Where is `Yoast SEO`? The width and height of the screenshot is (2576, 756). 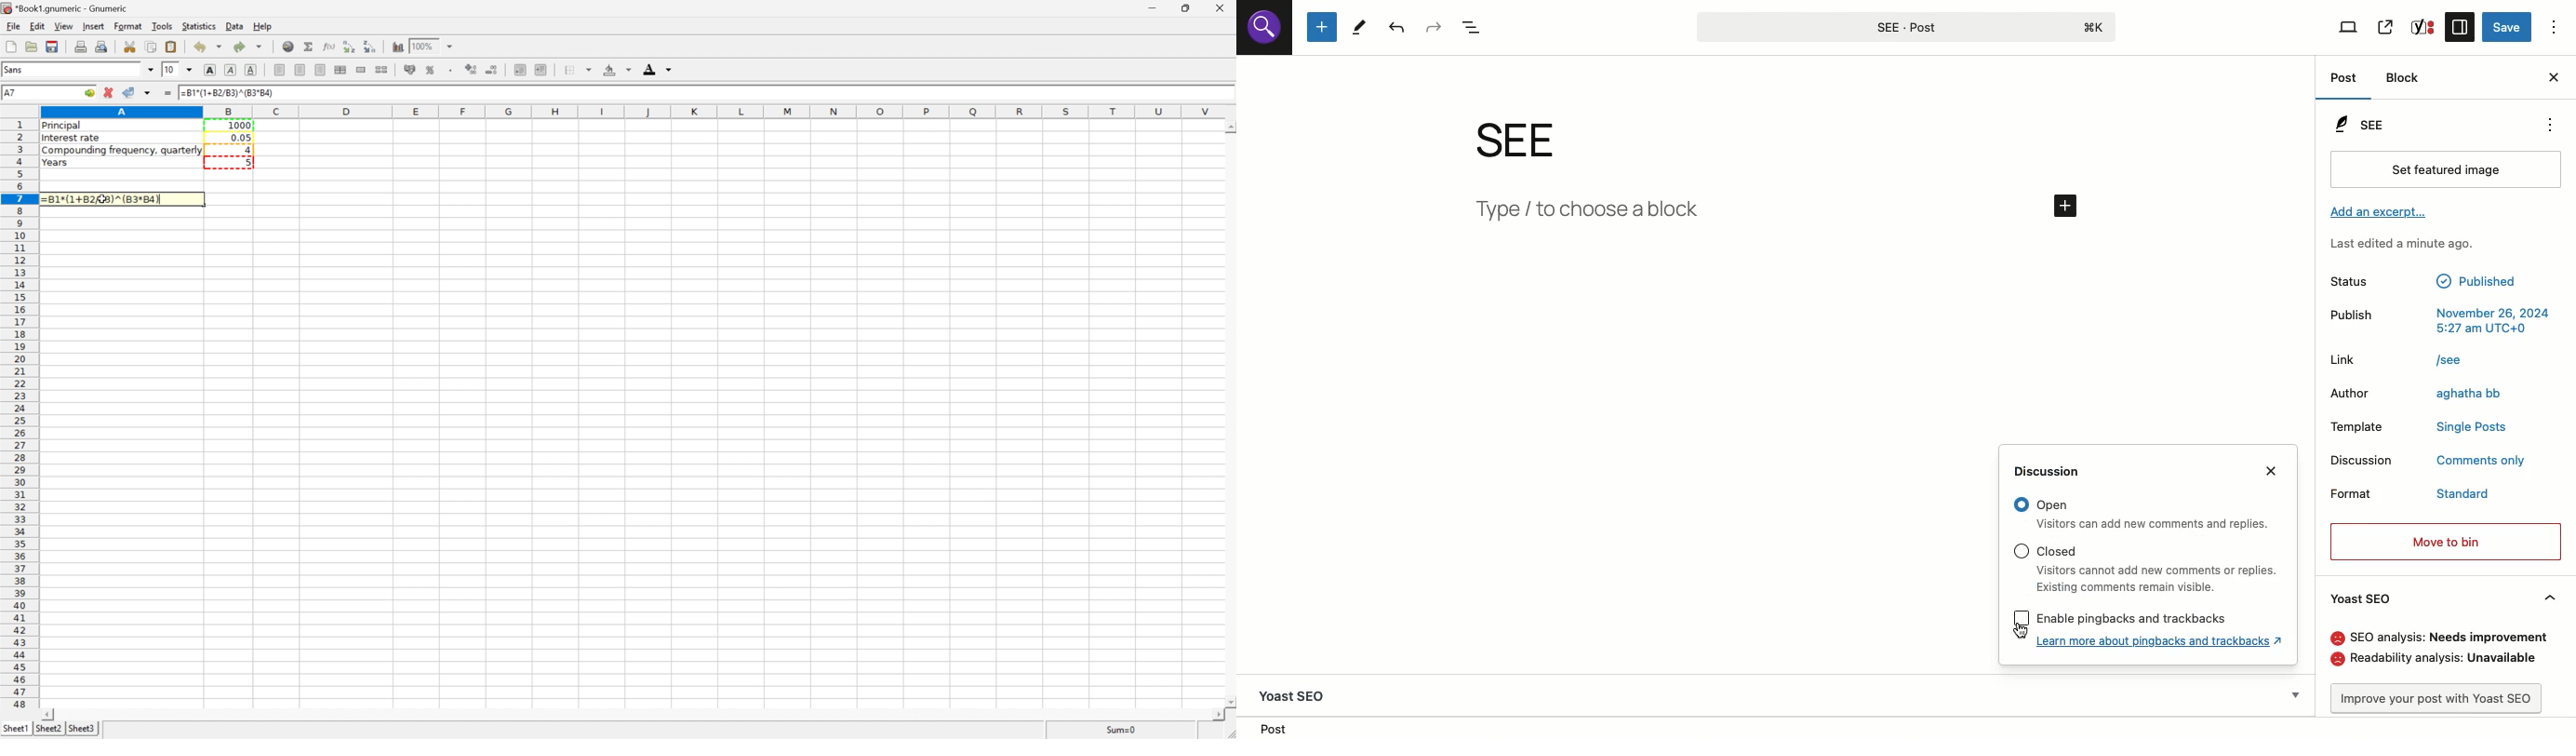
Yoast SEO is located at coordinates (1299, 692).